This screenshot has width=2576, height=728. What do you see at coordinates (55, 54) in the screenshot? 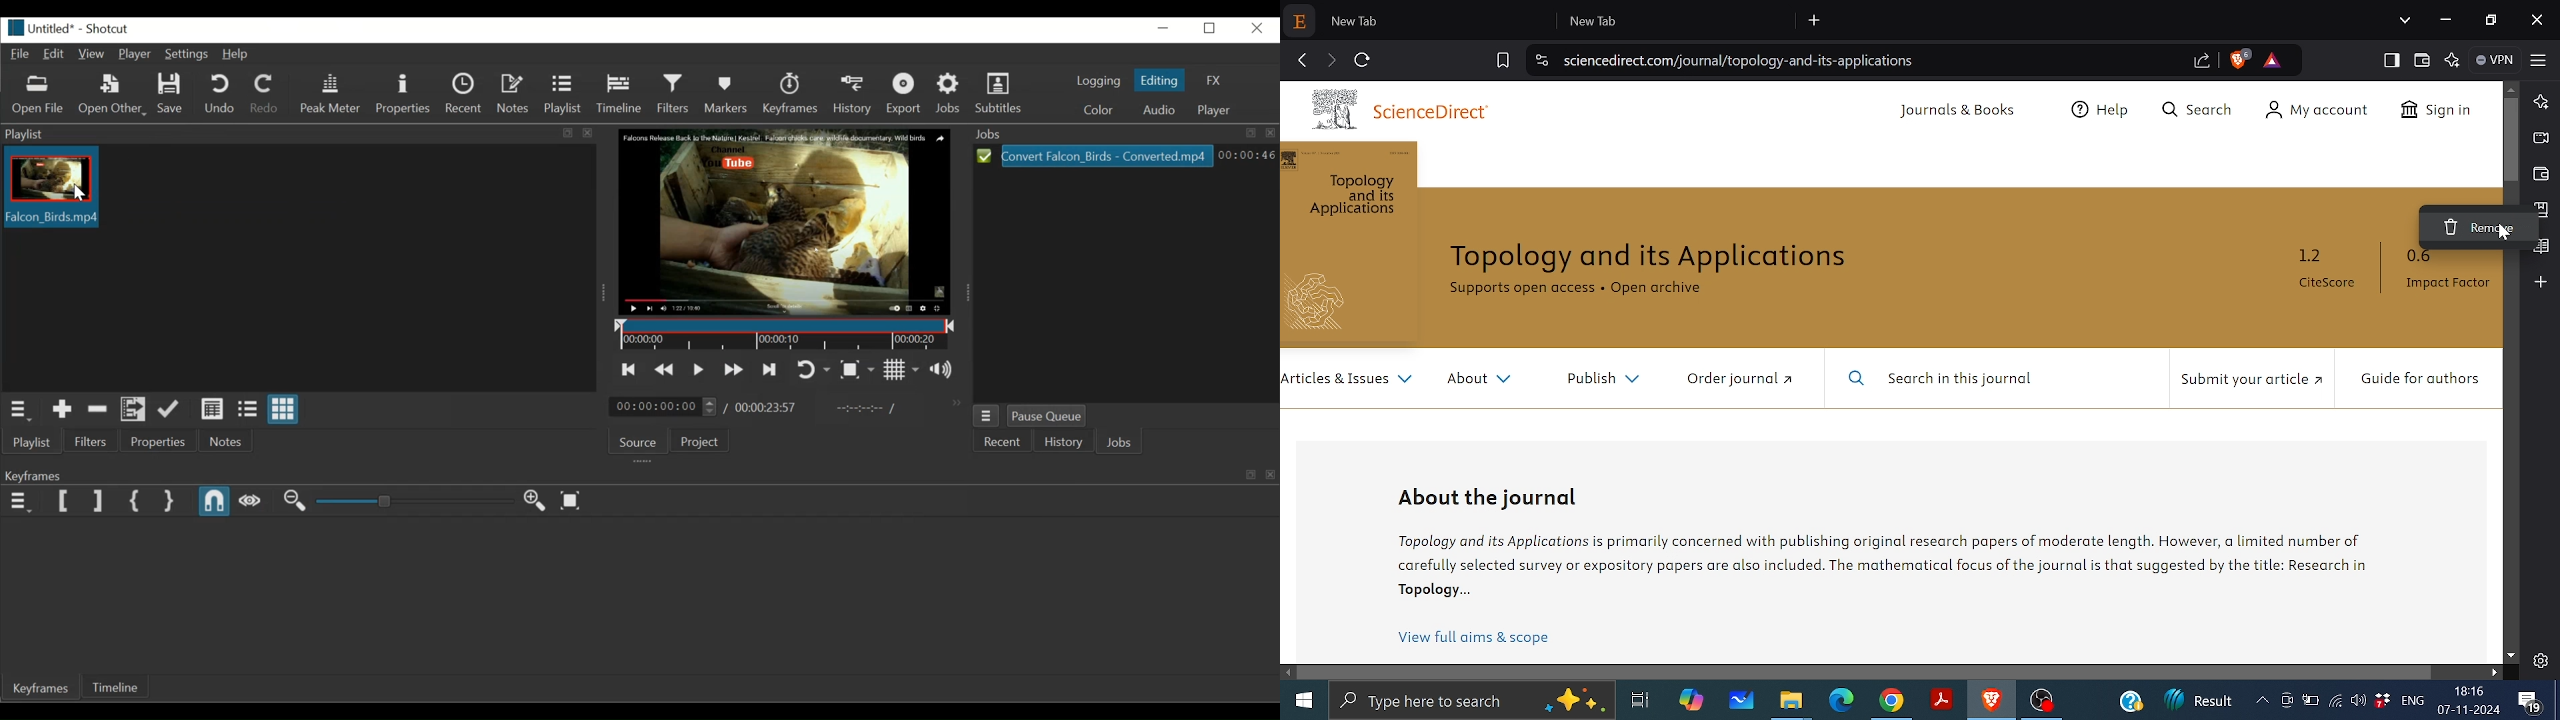
I see `Edit` at bounding box center [55, 54].